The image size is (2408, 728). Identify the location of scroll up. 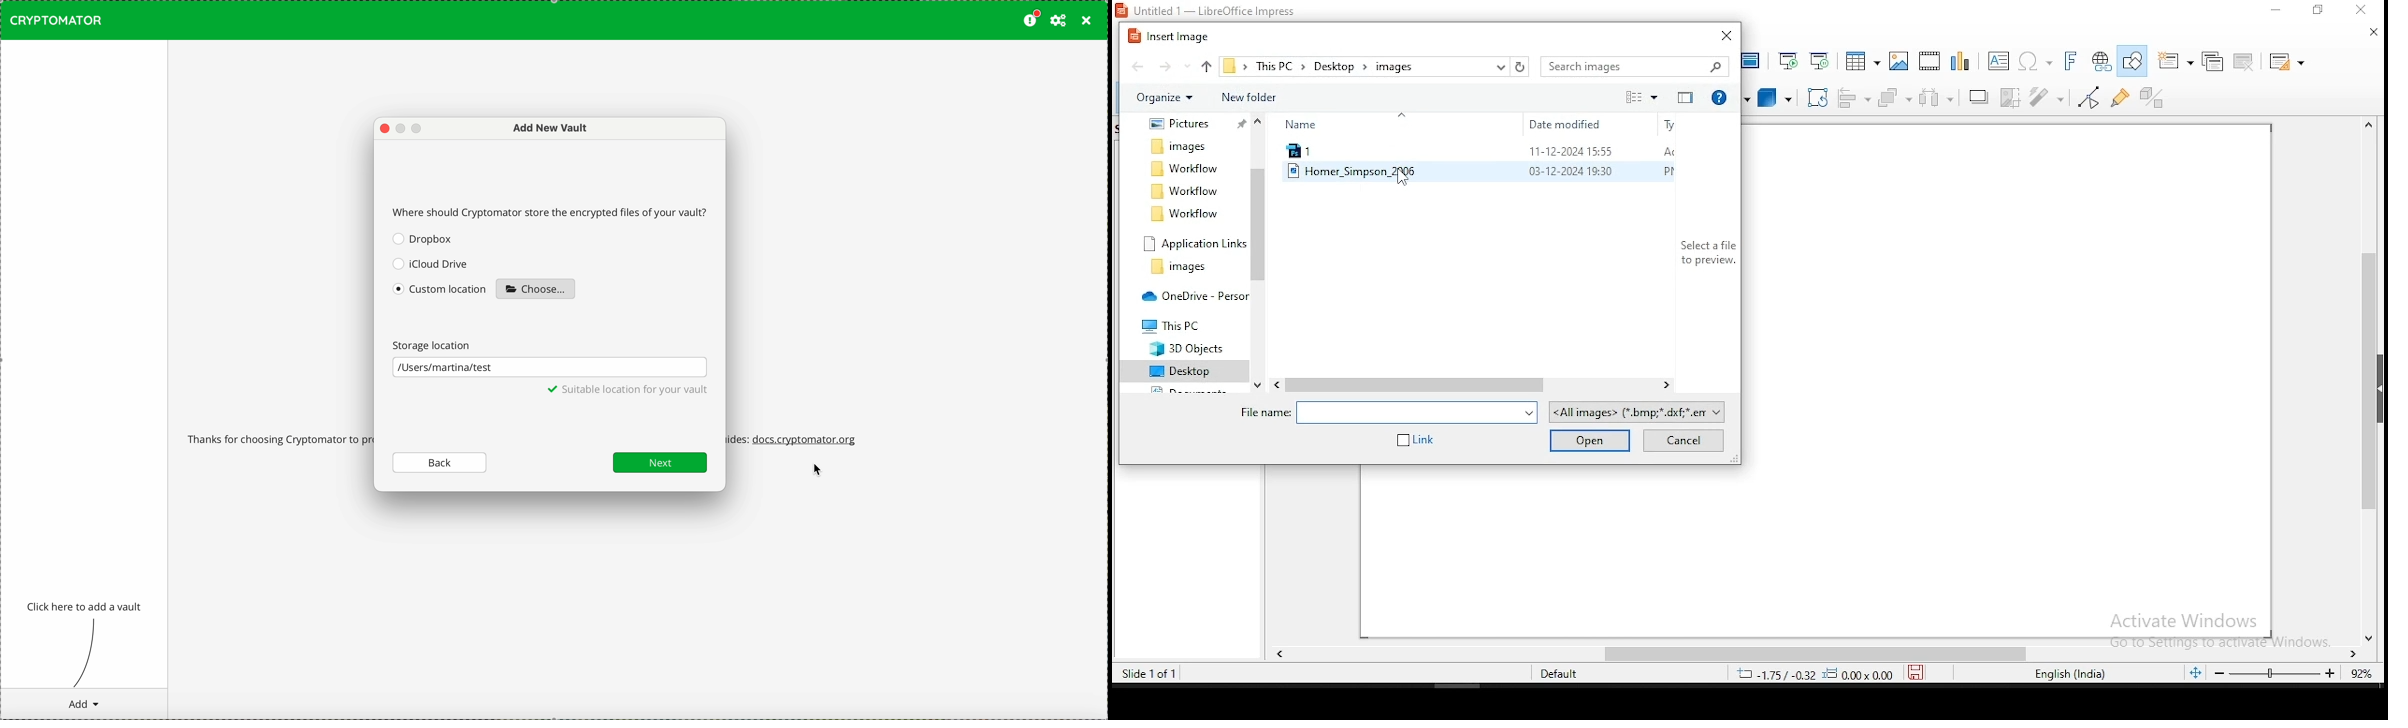
(1263, 119).